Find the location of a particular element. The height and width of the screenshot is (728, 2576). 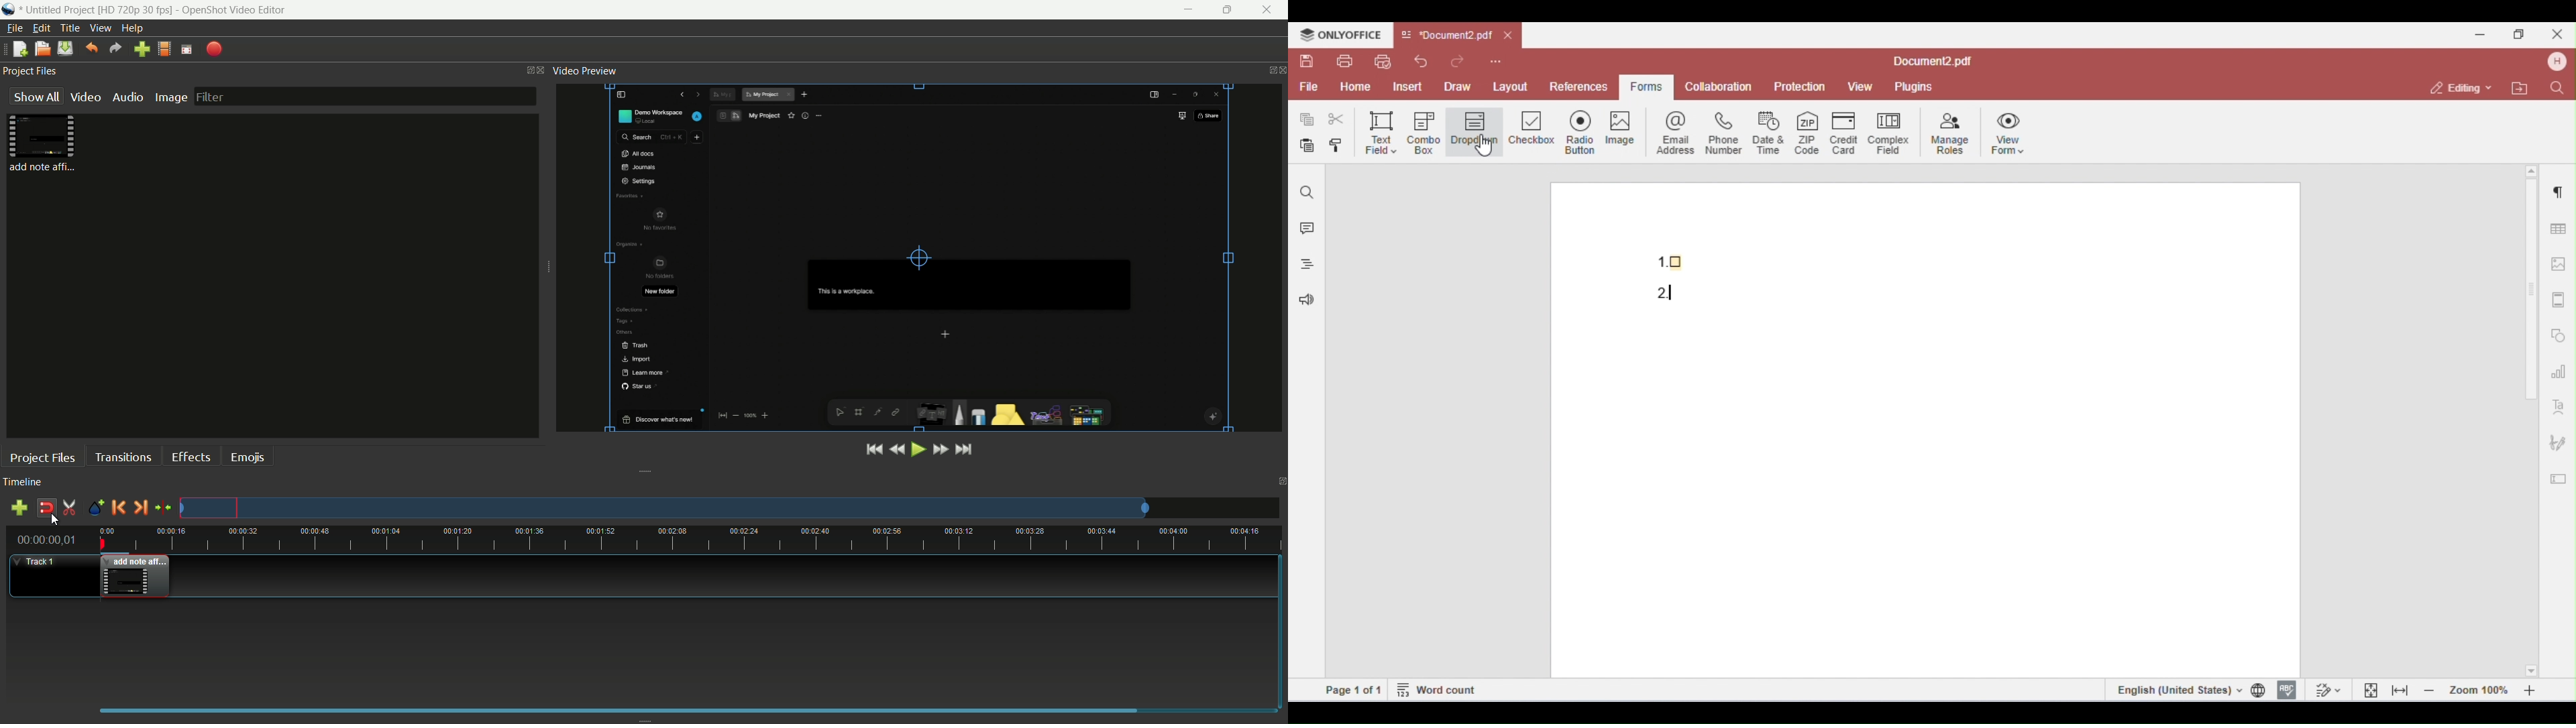

video is located at coordinates (86, 97).